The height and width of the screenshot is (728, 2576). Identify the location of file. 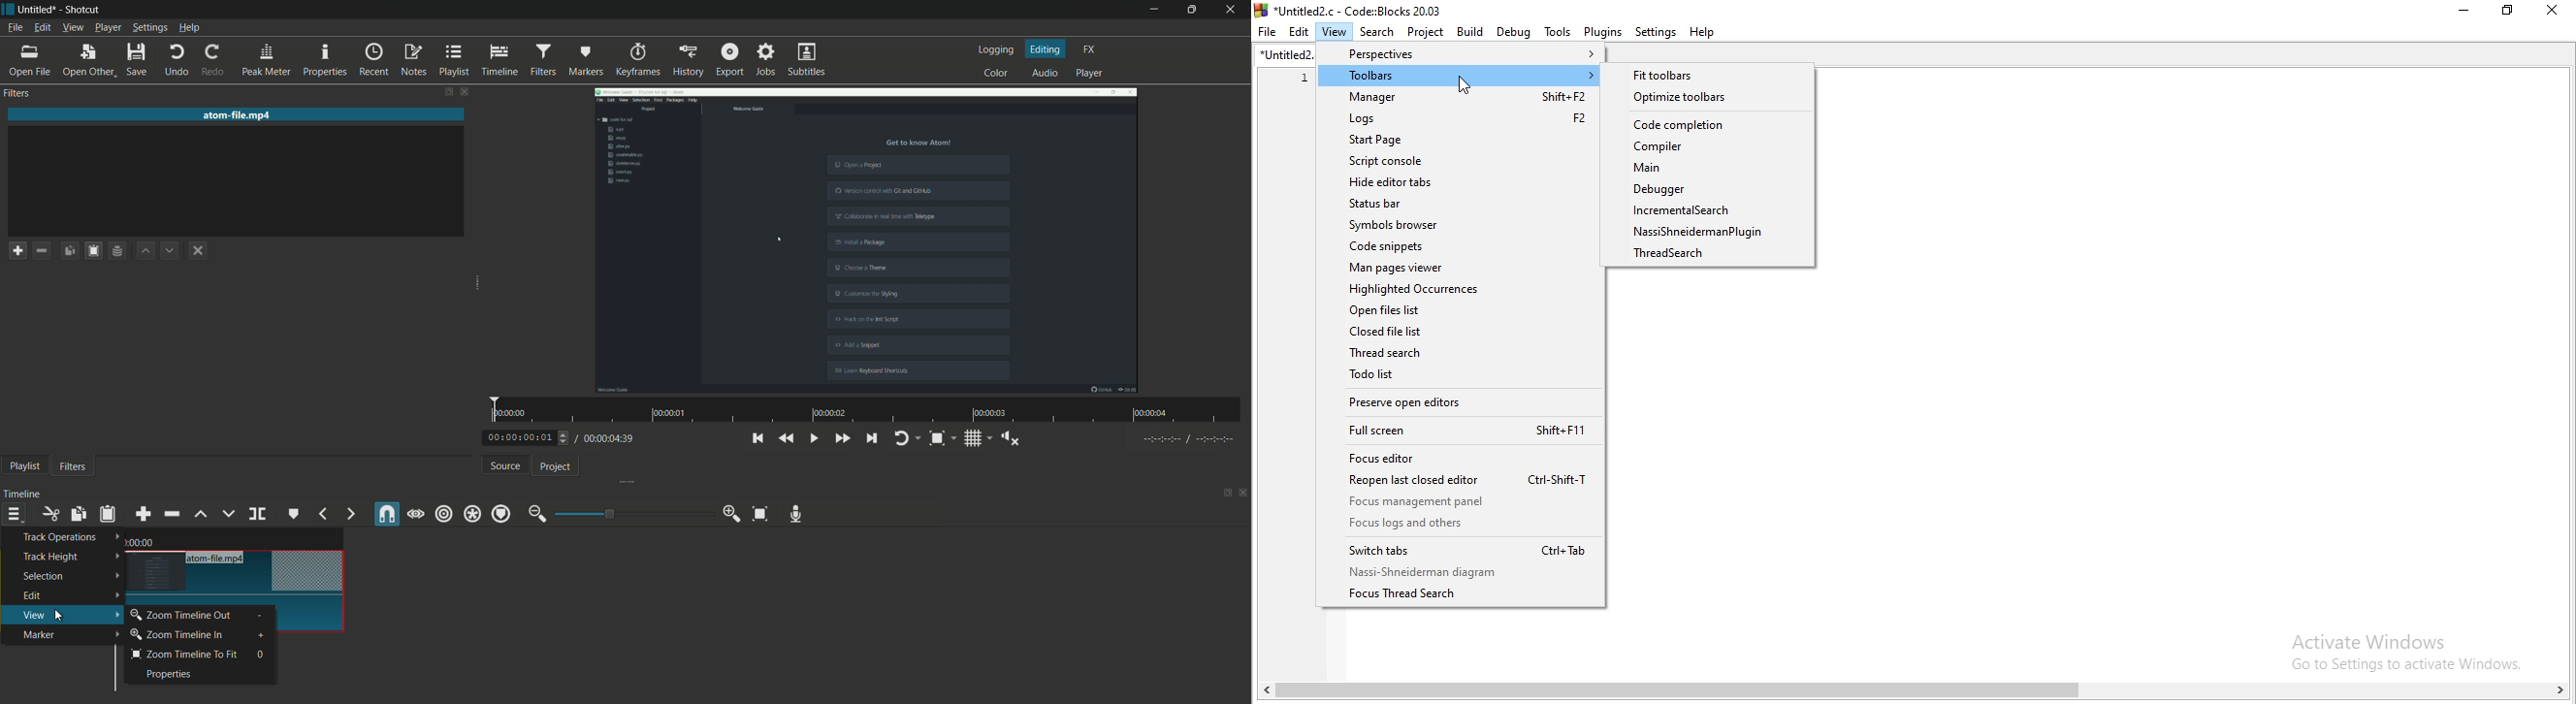
(1267, 33).